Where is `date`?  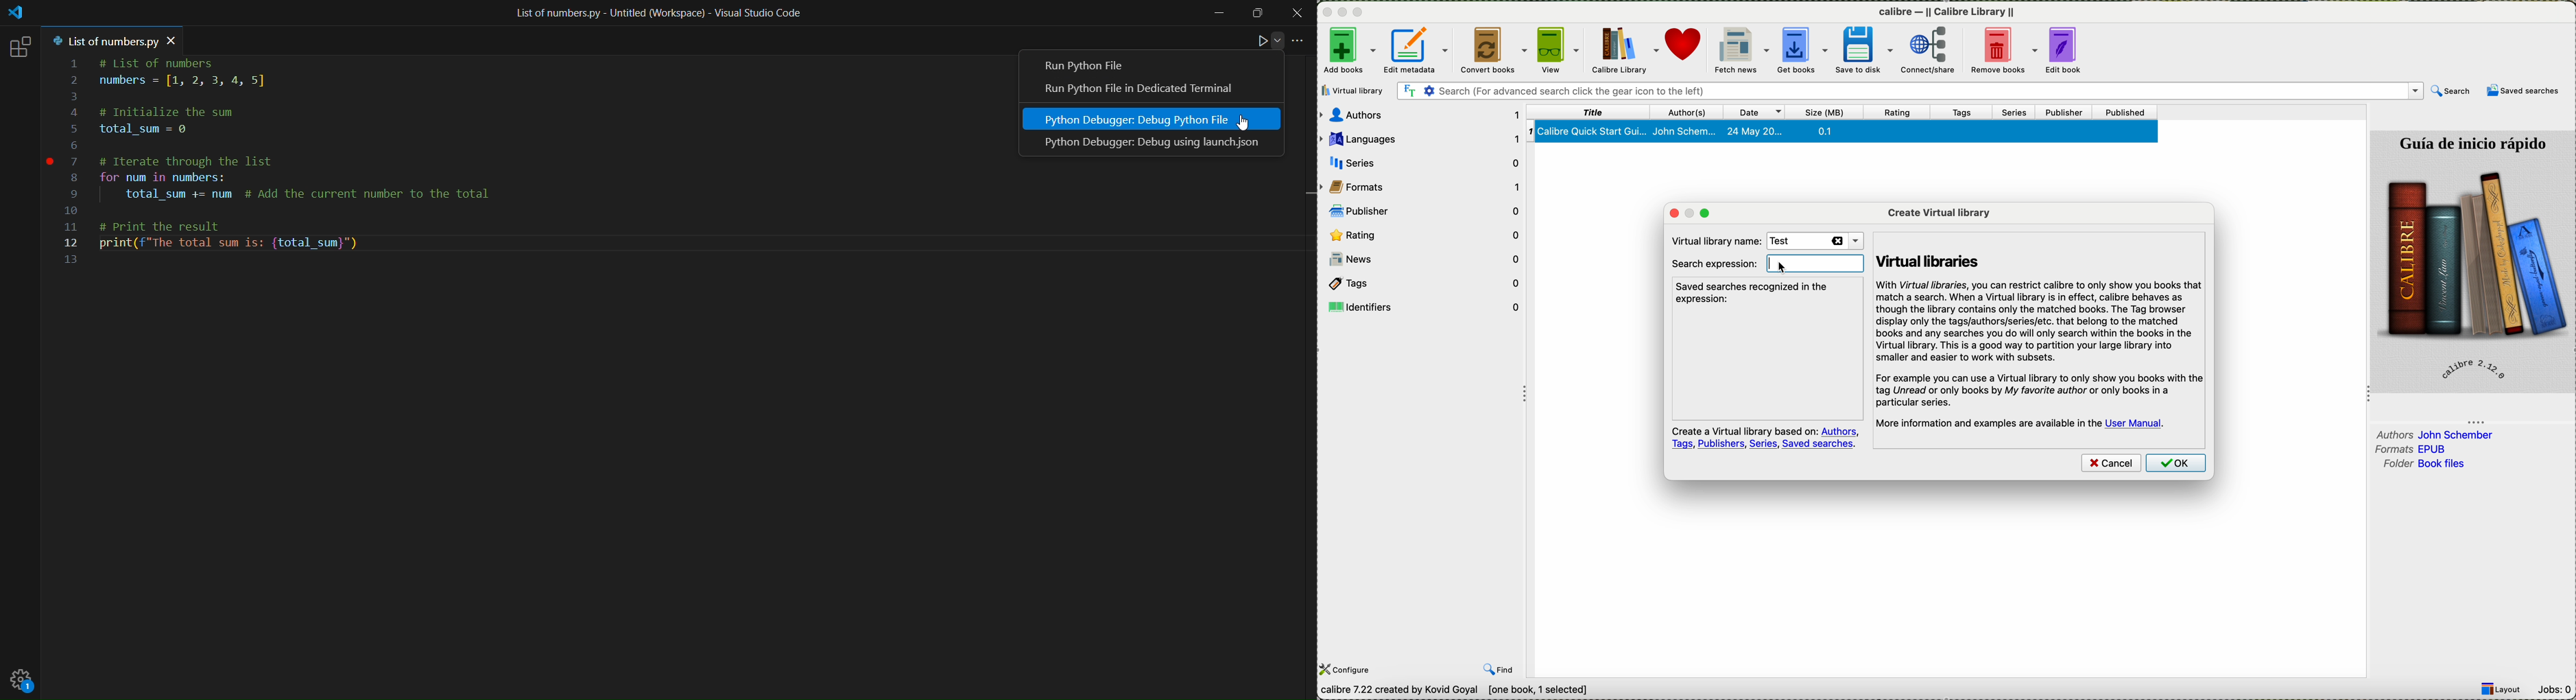 date is located at coordinates (1759, 111).